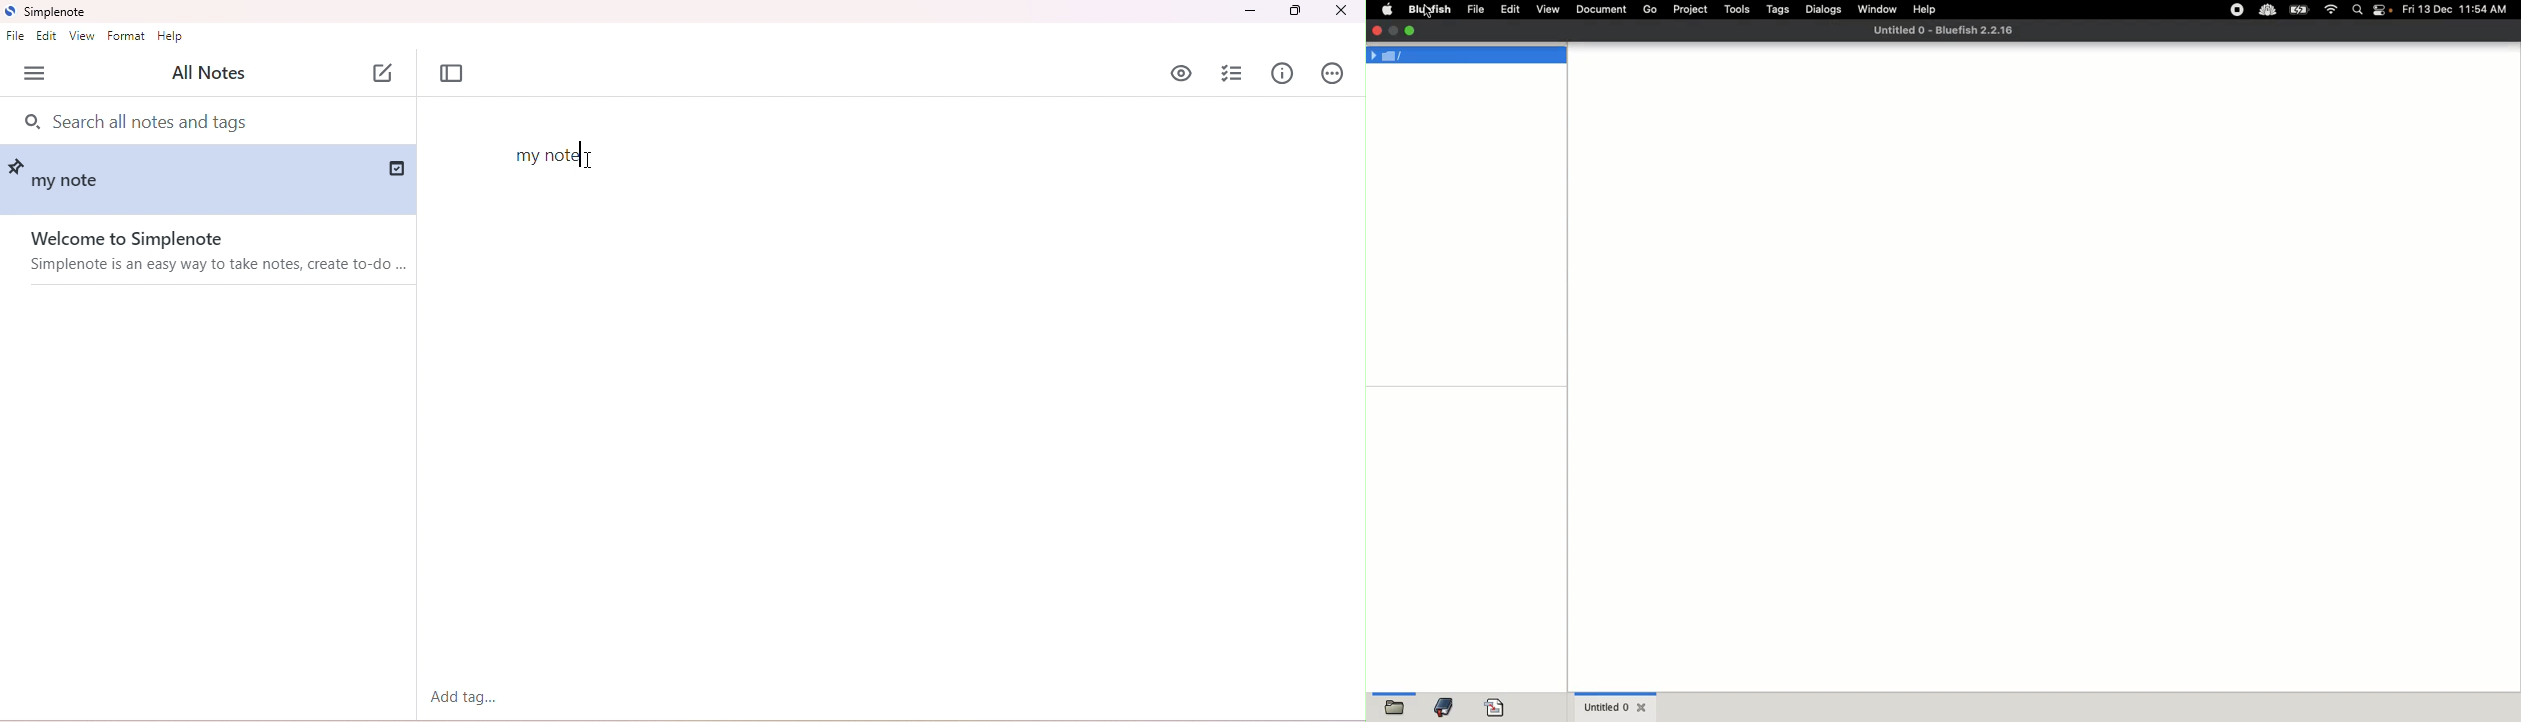  I want to click on Go, so click(1650, 10).